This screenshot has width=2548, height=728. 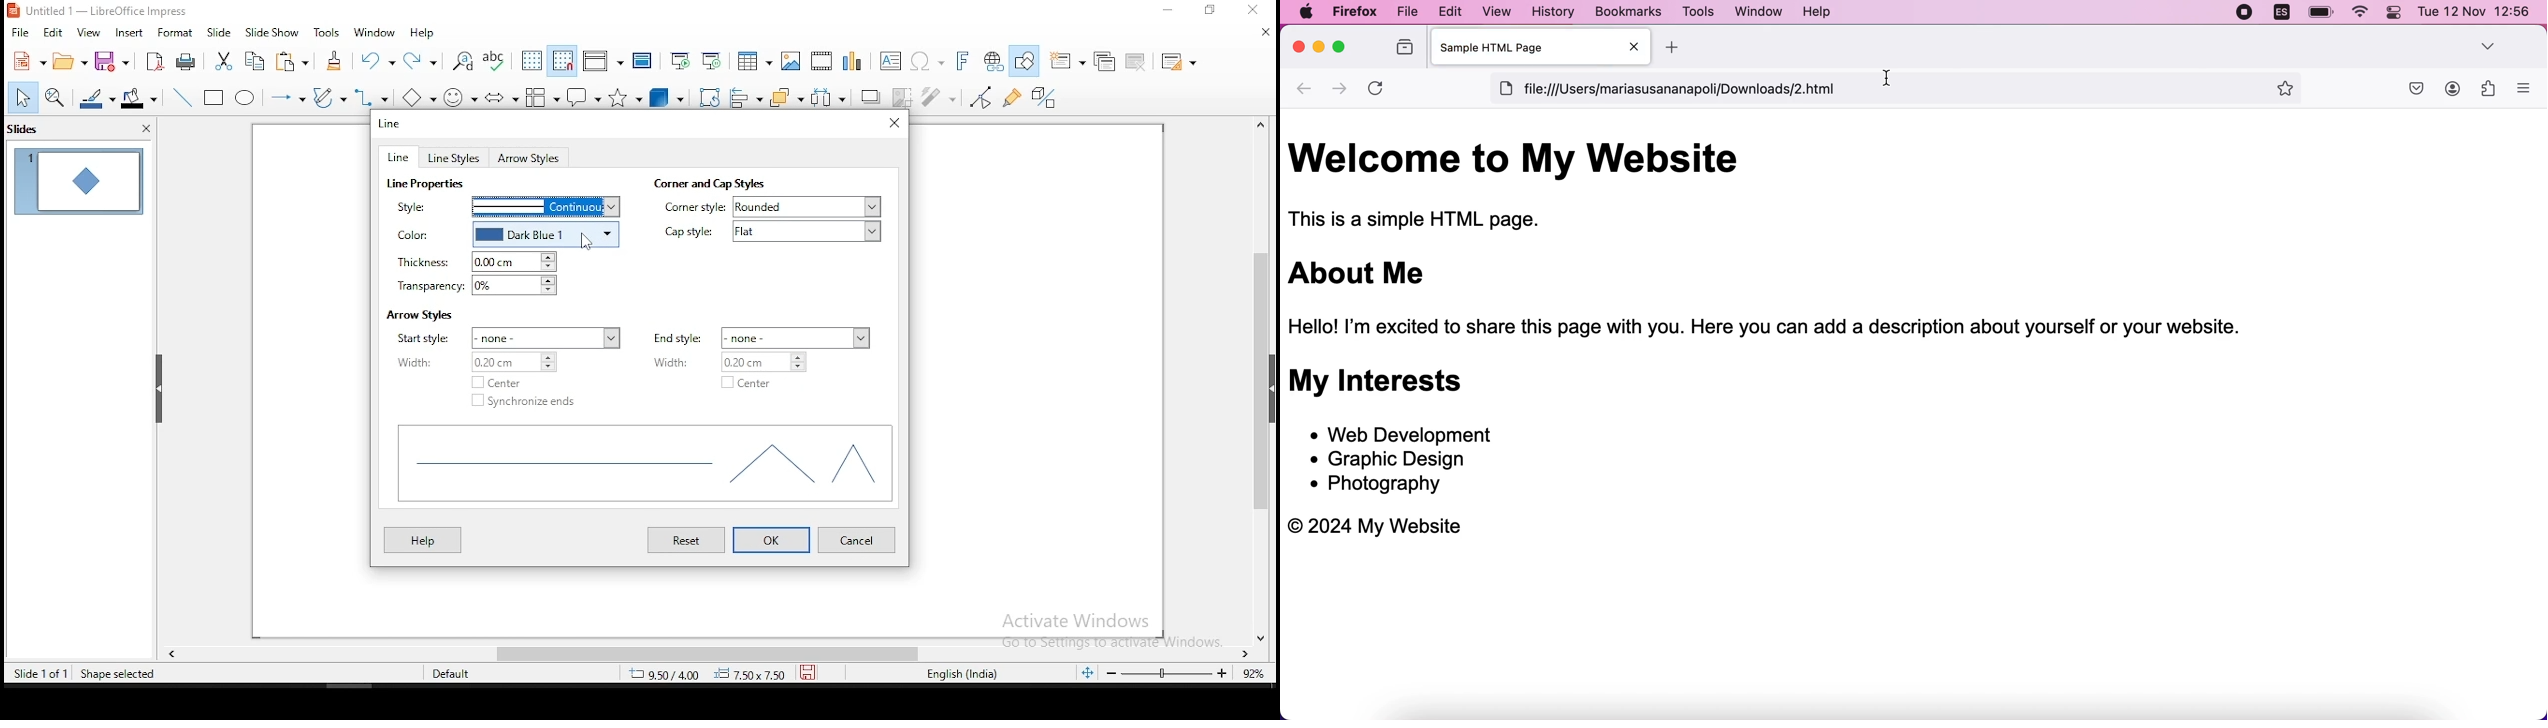 I want to click on fill color, so click(x=141, y=99).